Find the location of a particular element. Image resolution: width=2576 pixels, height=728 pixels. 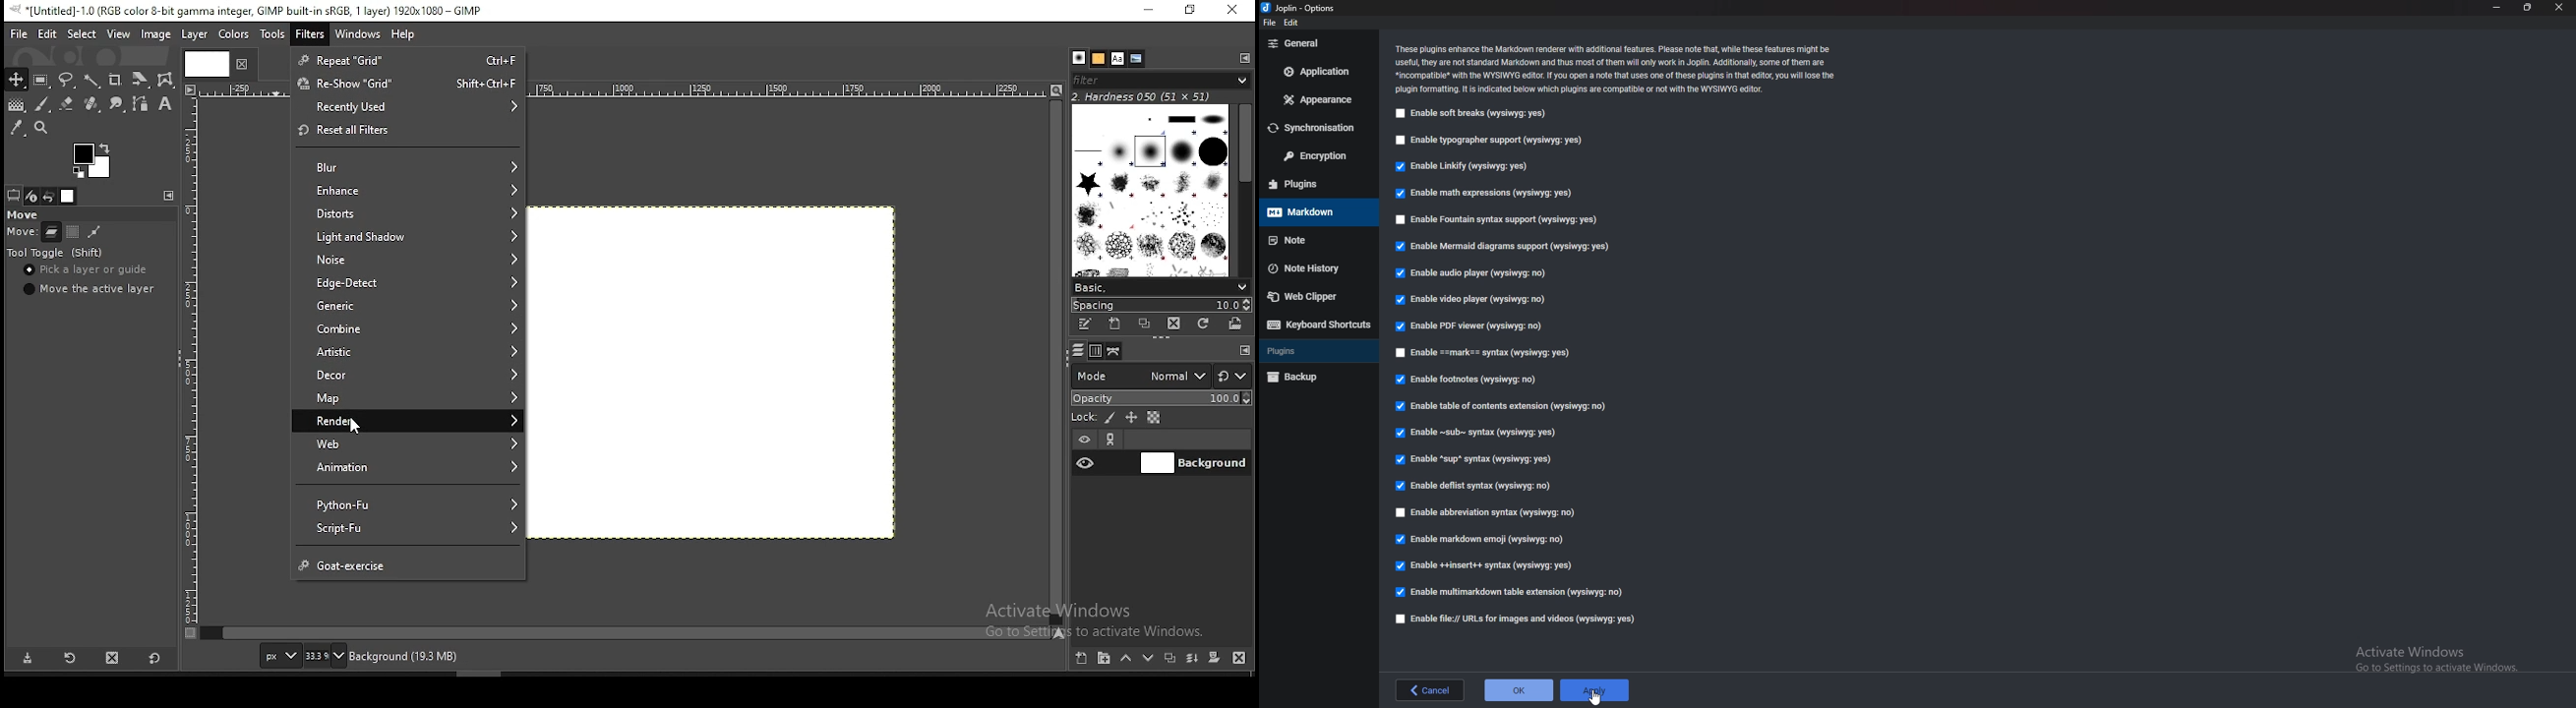

layers is located at coordinates (1079, 349).